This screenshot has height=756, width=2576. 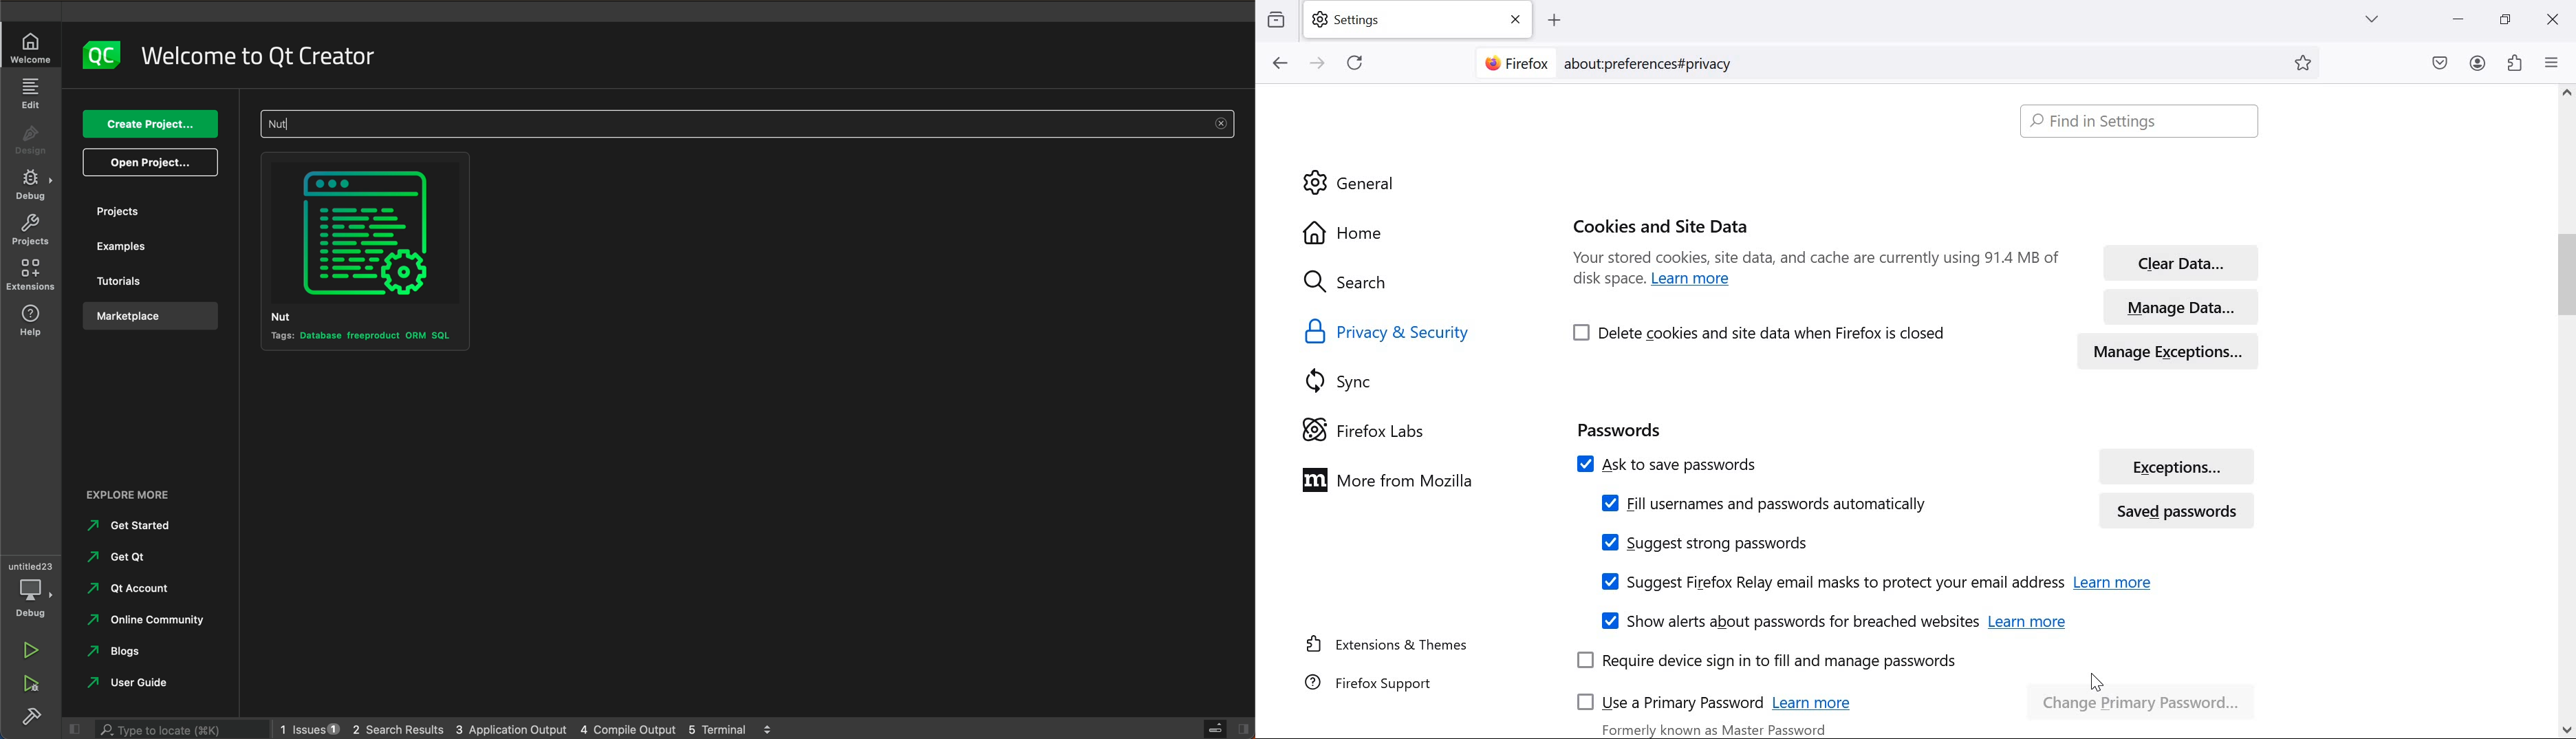 What do you see at coordinates (2177, 259) in the screenshot?
I see `Clear Data...` at bounding box center [2177, 259].